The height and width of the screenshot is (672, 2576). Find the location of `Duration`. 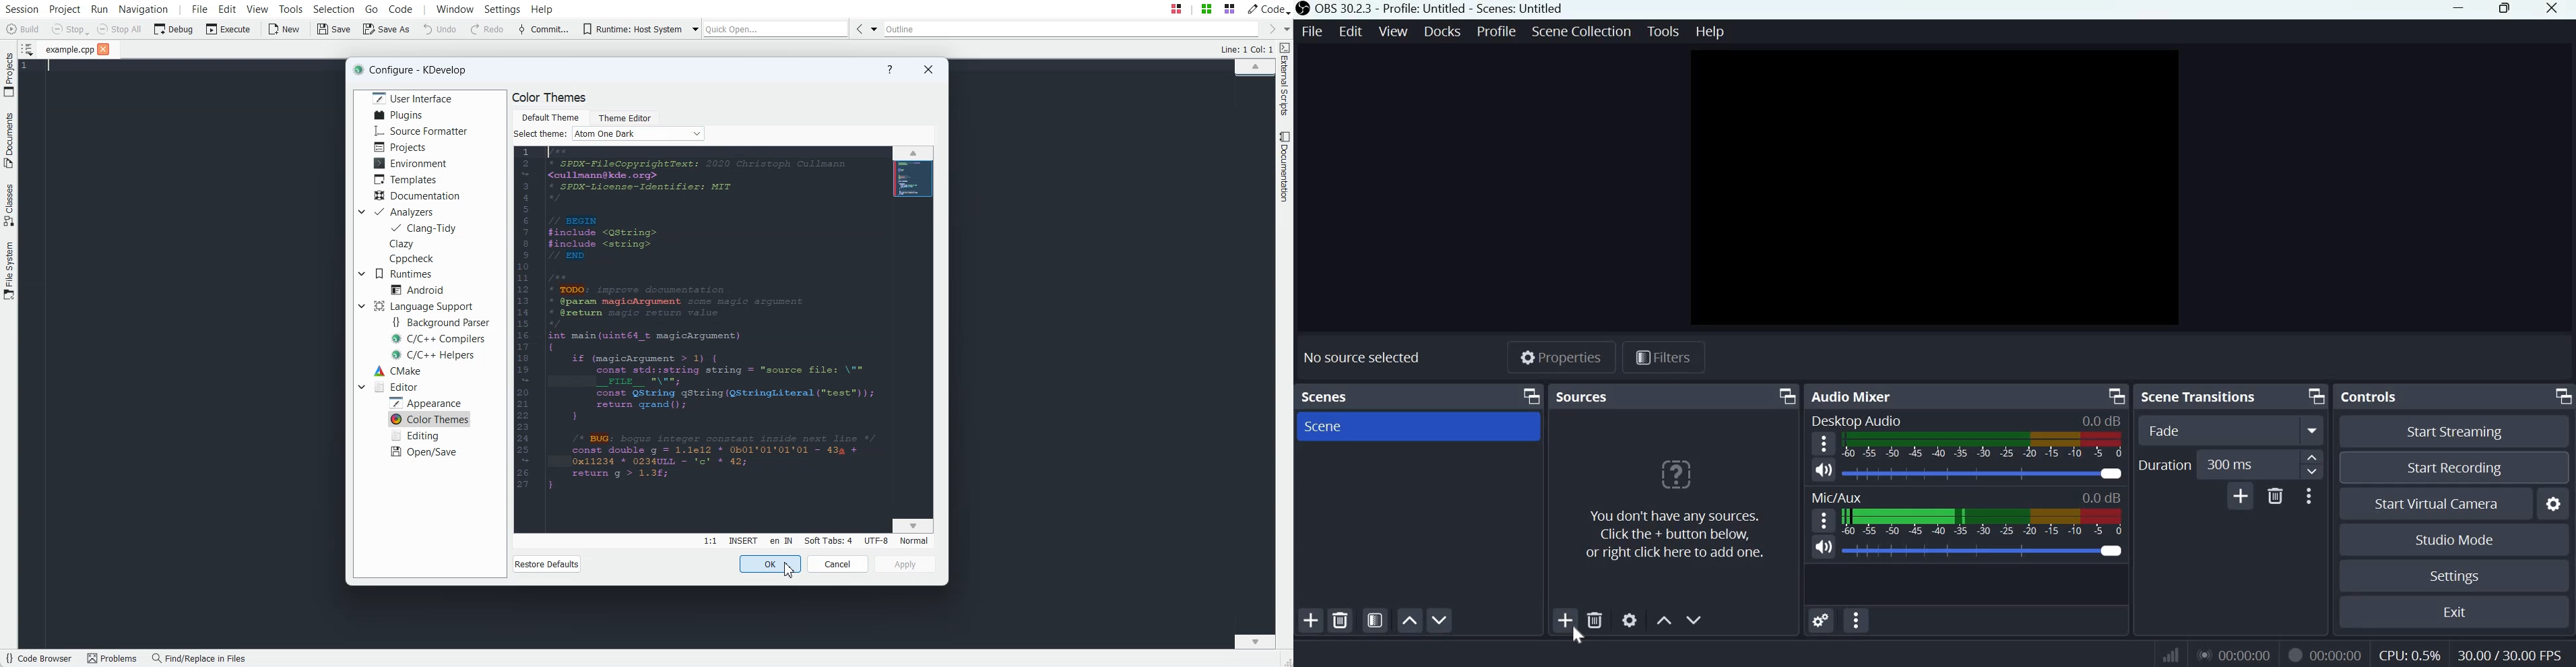

Duration is located at coordinates (2165, 465).